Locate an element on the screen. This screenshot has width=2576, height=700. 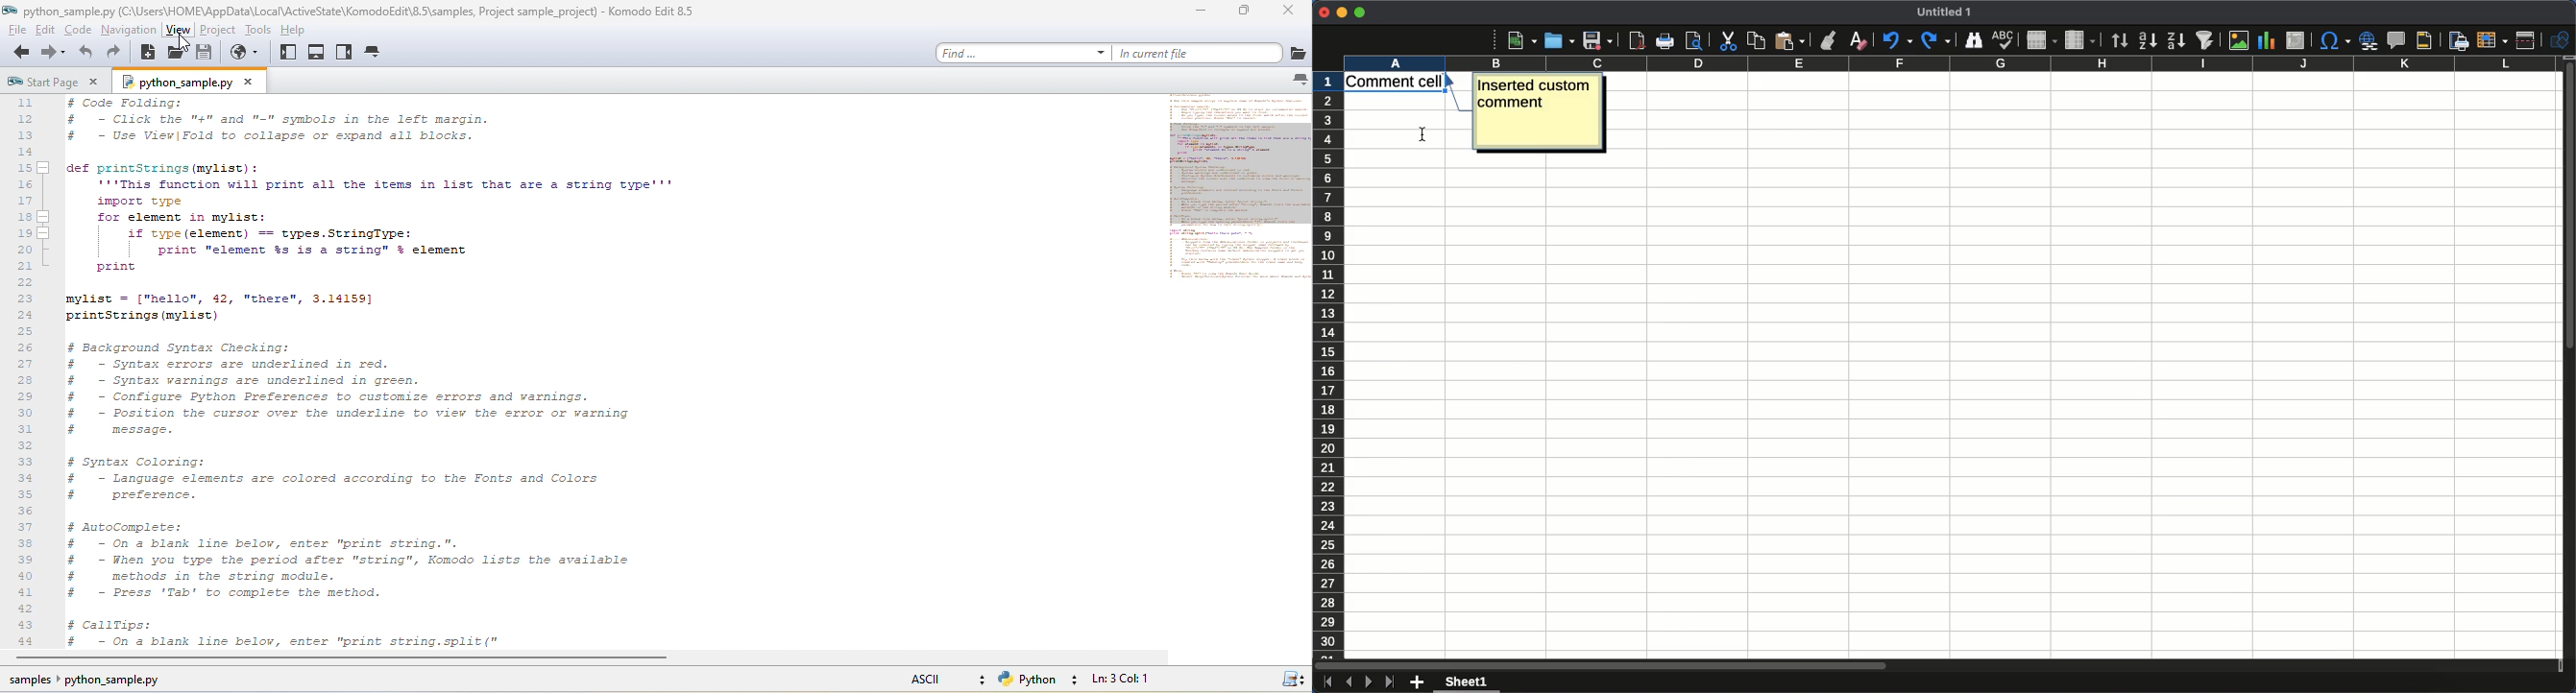
right pane is located at coordinates (347, 52).